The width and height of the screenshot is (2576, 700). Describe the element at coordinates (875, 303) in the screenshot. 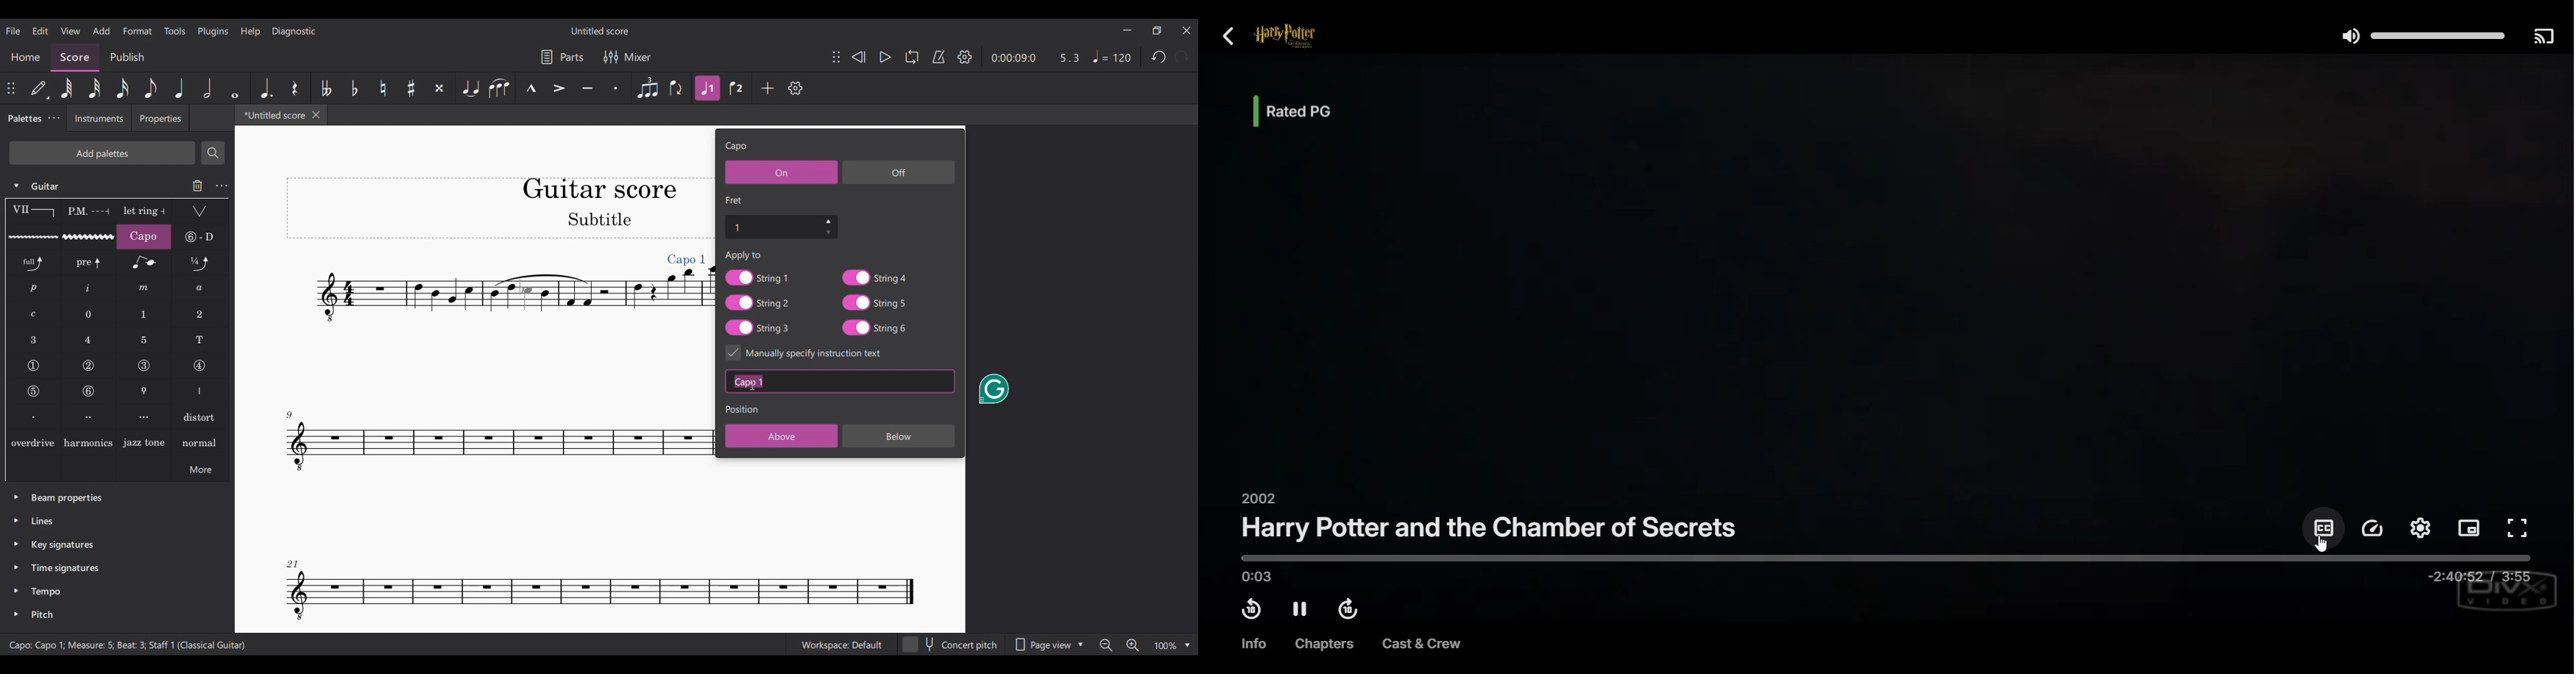

I see `String 5 toggle` at that location.